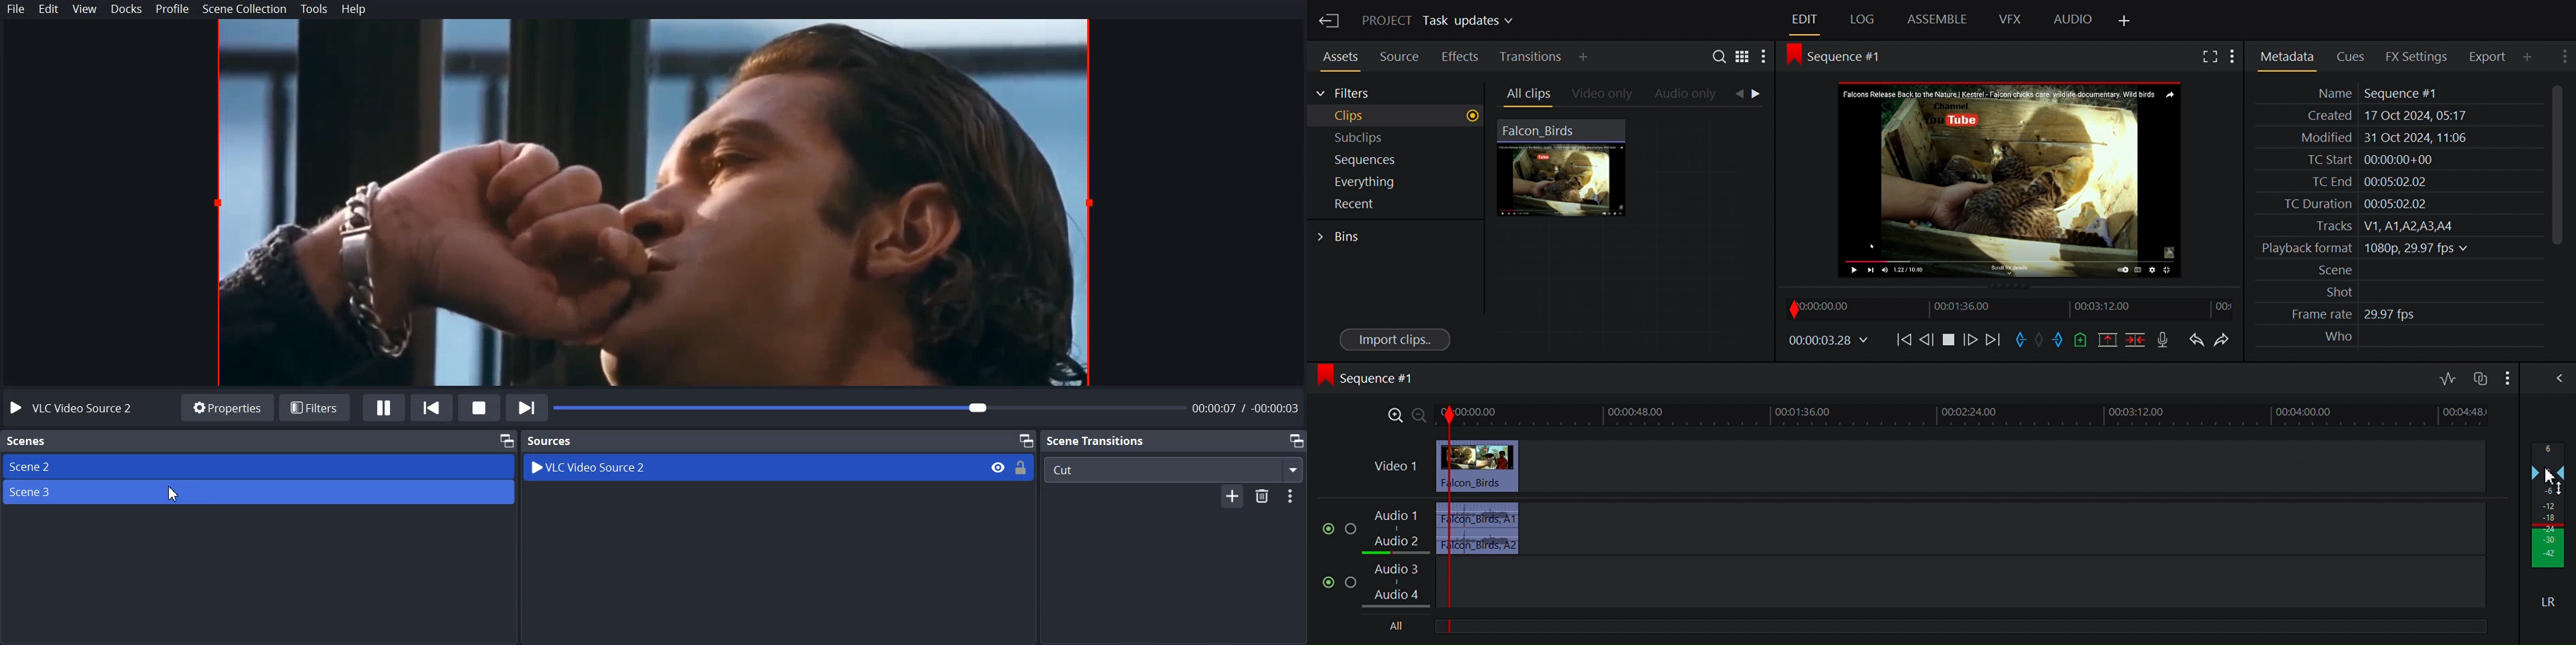 This screenshot has height=672, width=2576. Describe the element at coordinates (2366, 159) in the screenshot. I see `TC Start 00:00:00+00` at that location.